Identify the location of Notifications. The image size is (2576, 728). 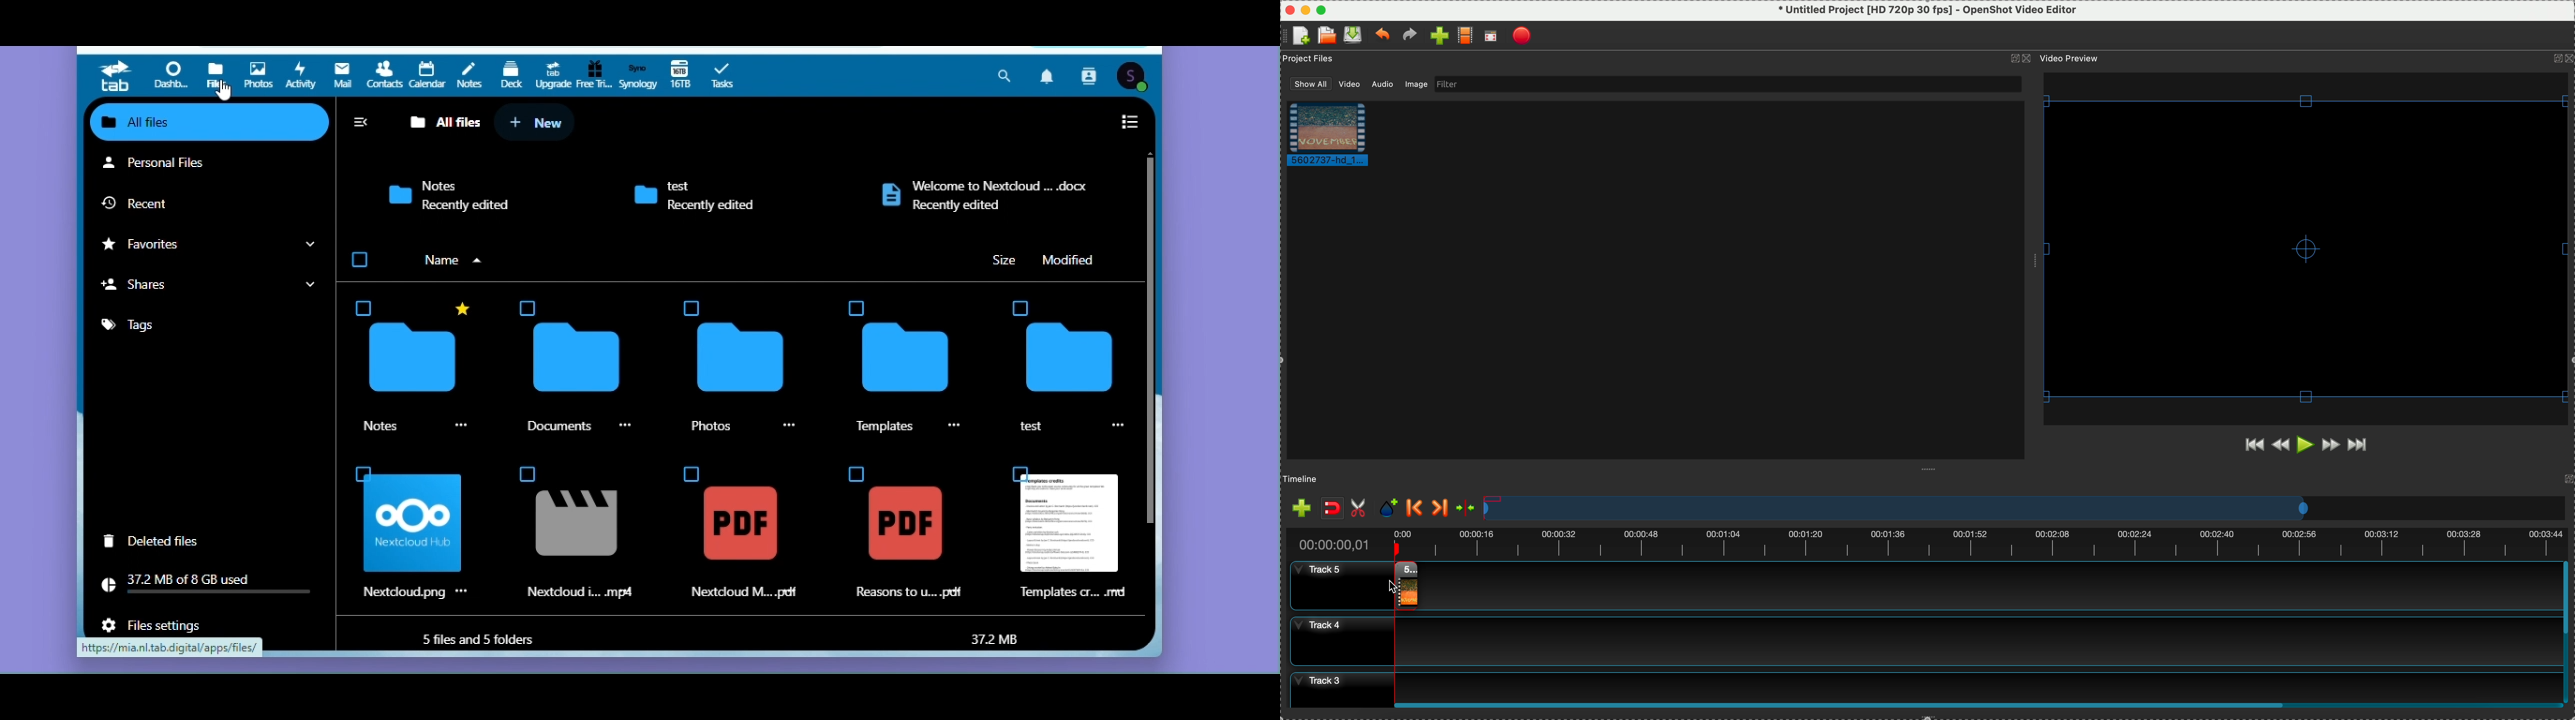
(1044, 78).